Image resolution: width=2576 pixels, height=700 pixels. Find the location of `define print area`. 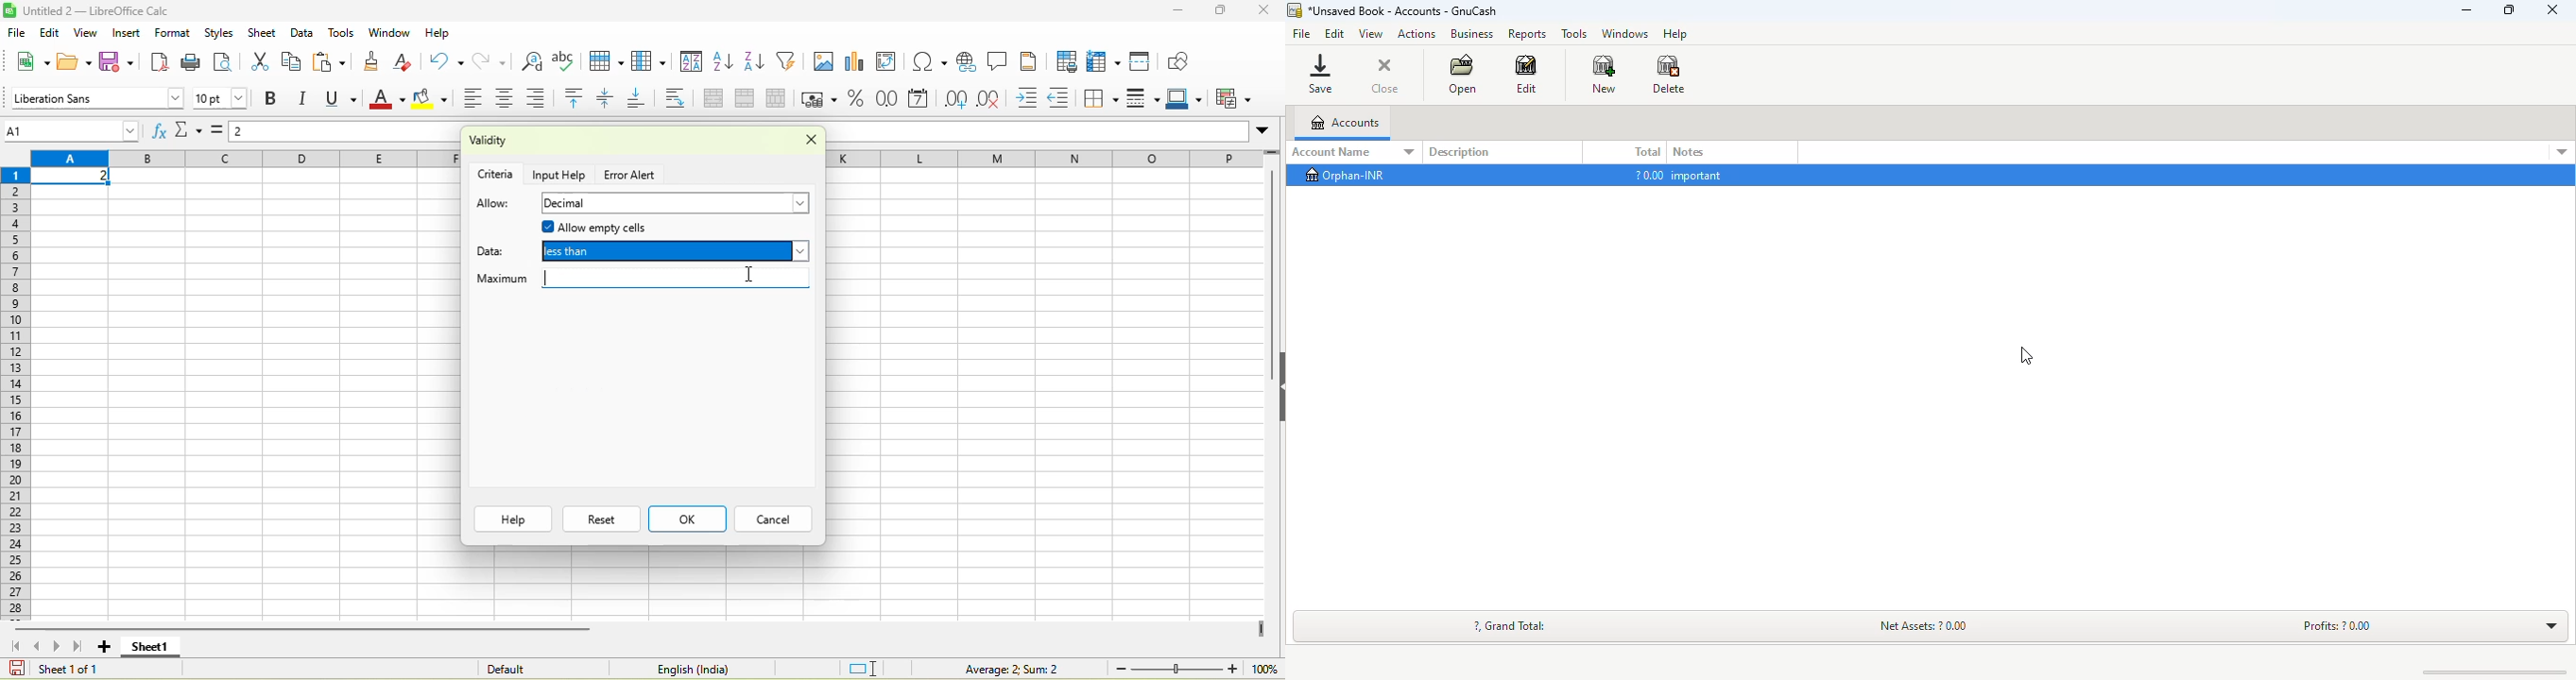

define print area is located at coordinates (1066, 61).